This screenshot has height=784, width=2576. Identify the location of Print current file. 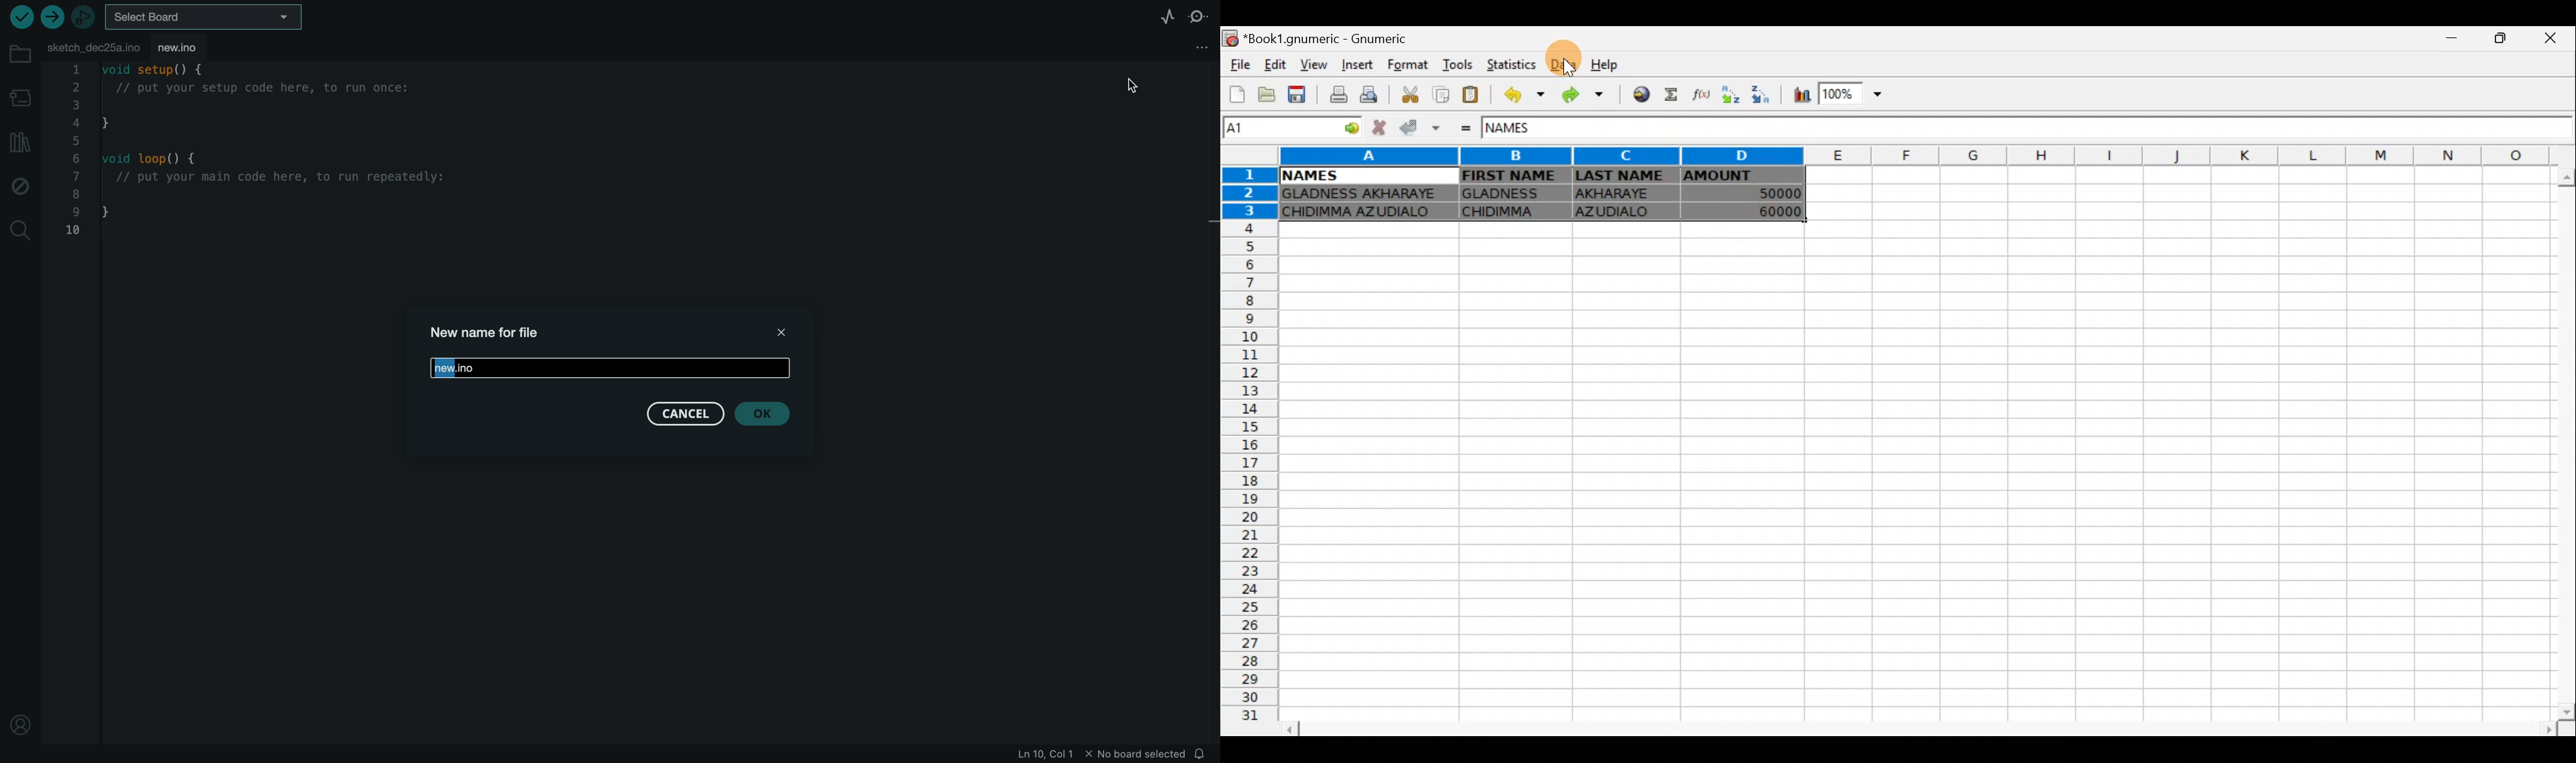
(1340, 93).